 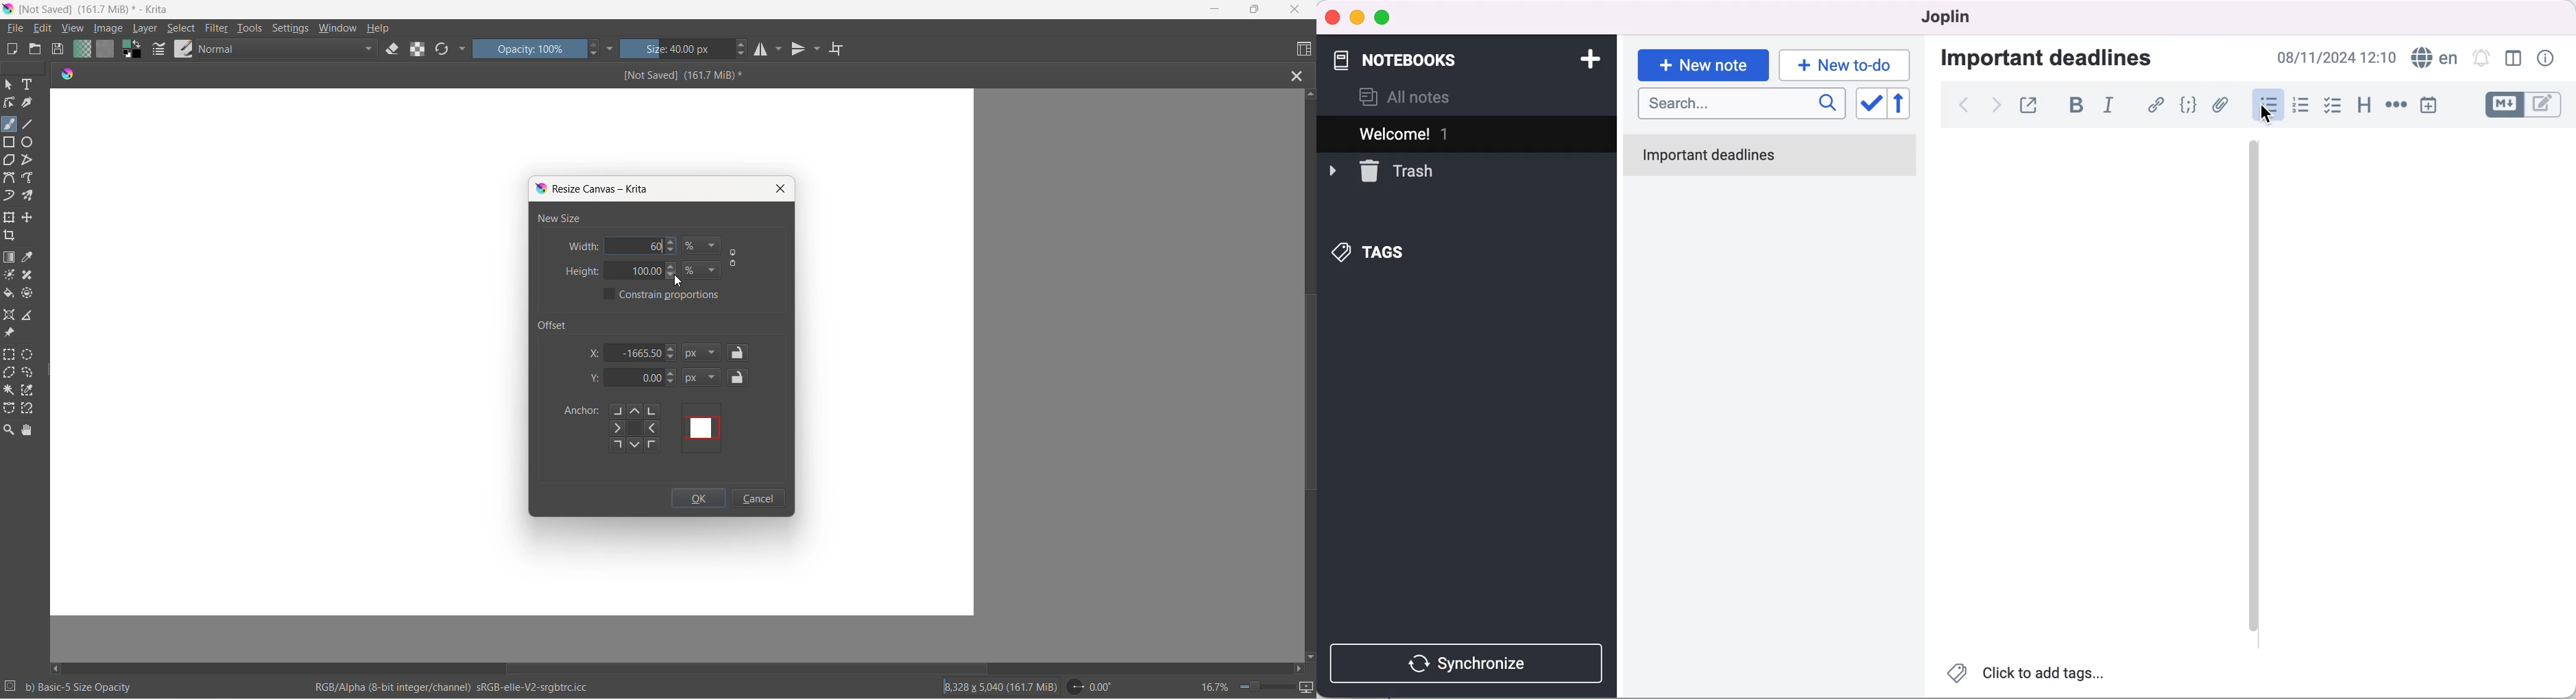 What do you see at coordinates (640, 428) in the screenshot?
I see `offset using directions` at bounding box center [640, 428].